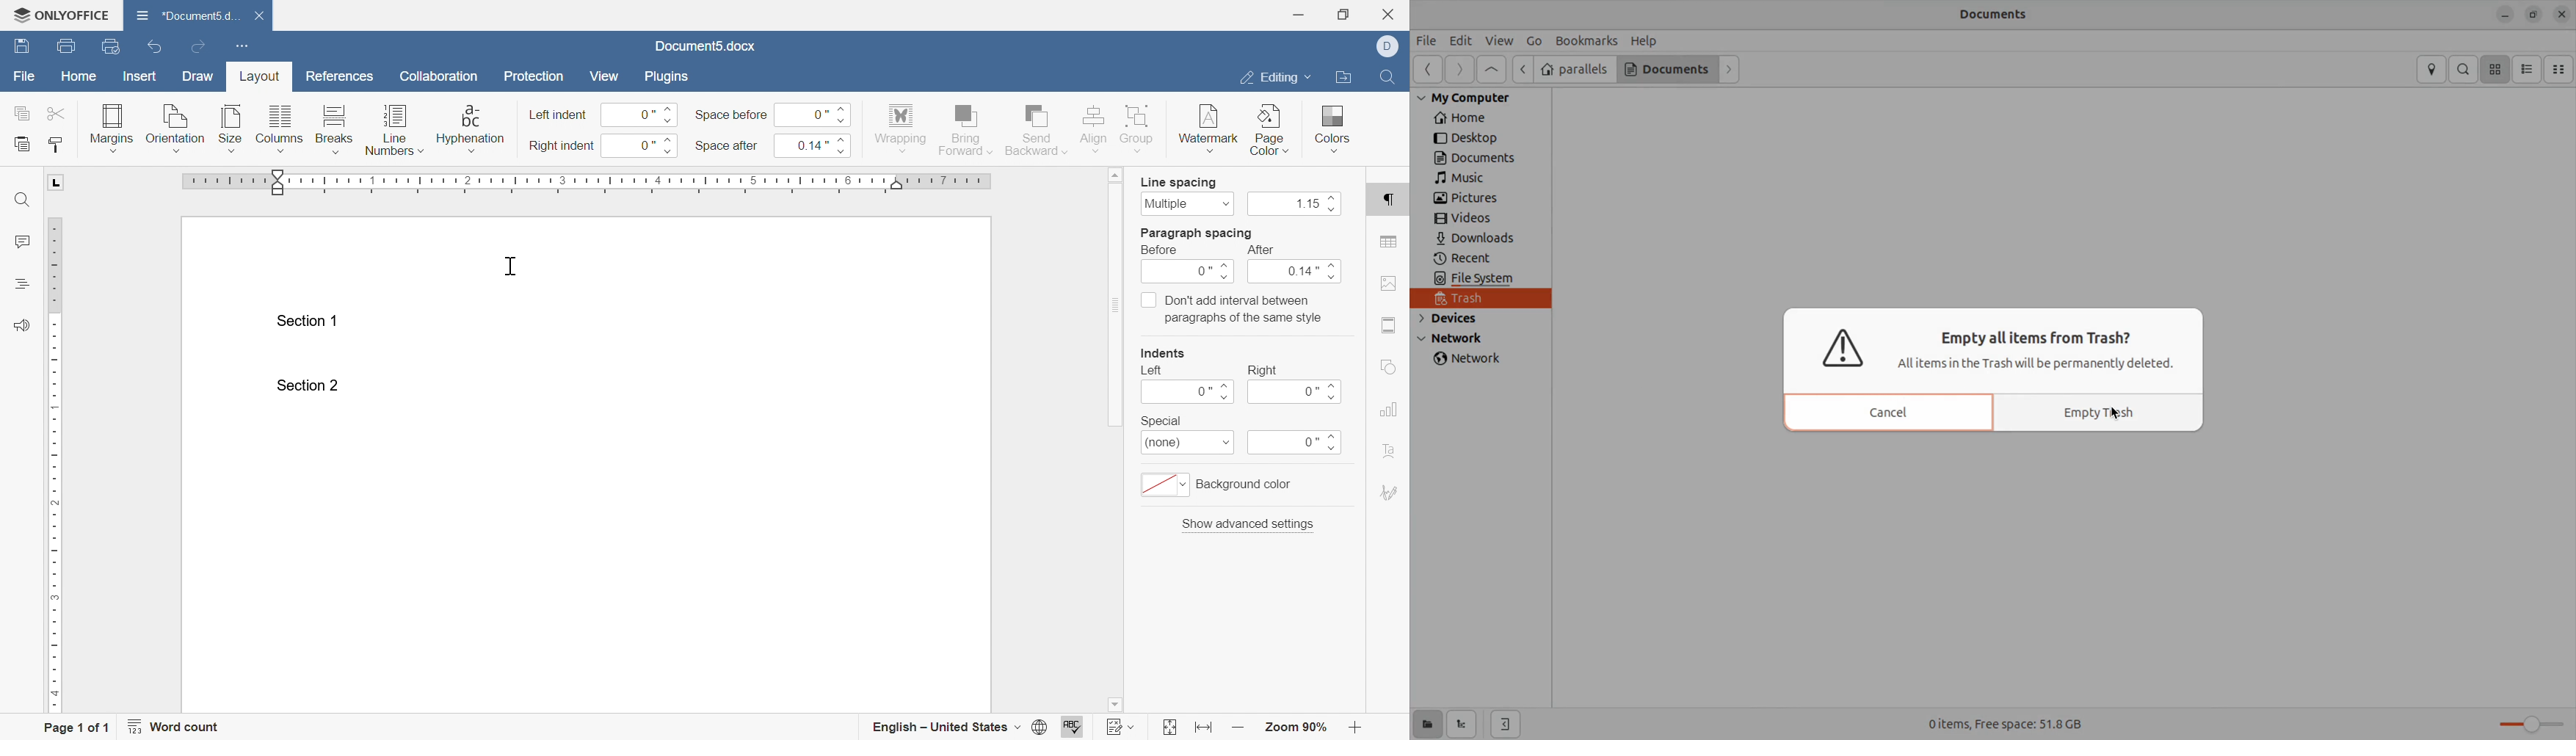  Describe the element at coordinates (1249, 523) in the screenshot. I see `show advanced settings` at that location.